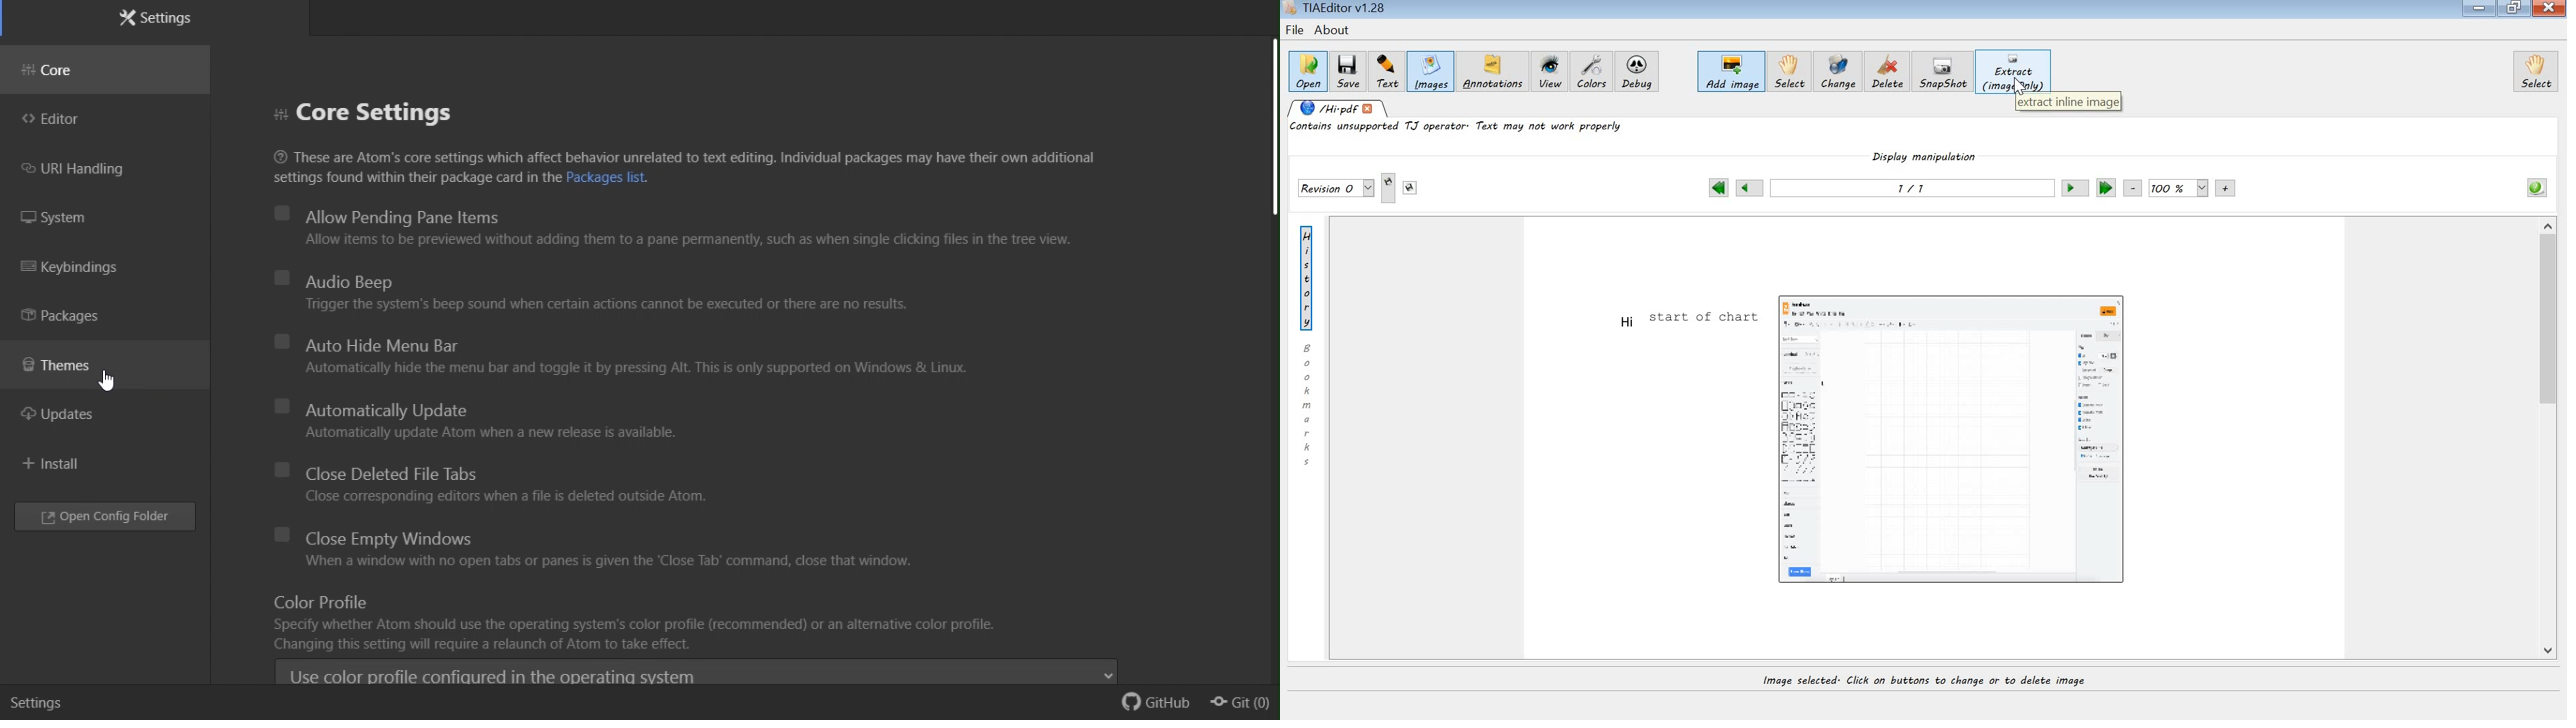 Image resolution: width=2576 pixels, height=728 pixels. I want to click on colors, so click(1592, 71).